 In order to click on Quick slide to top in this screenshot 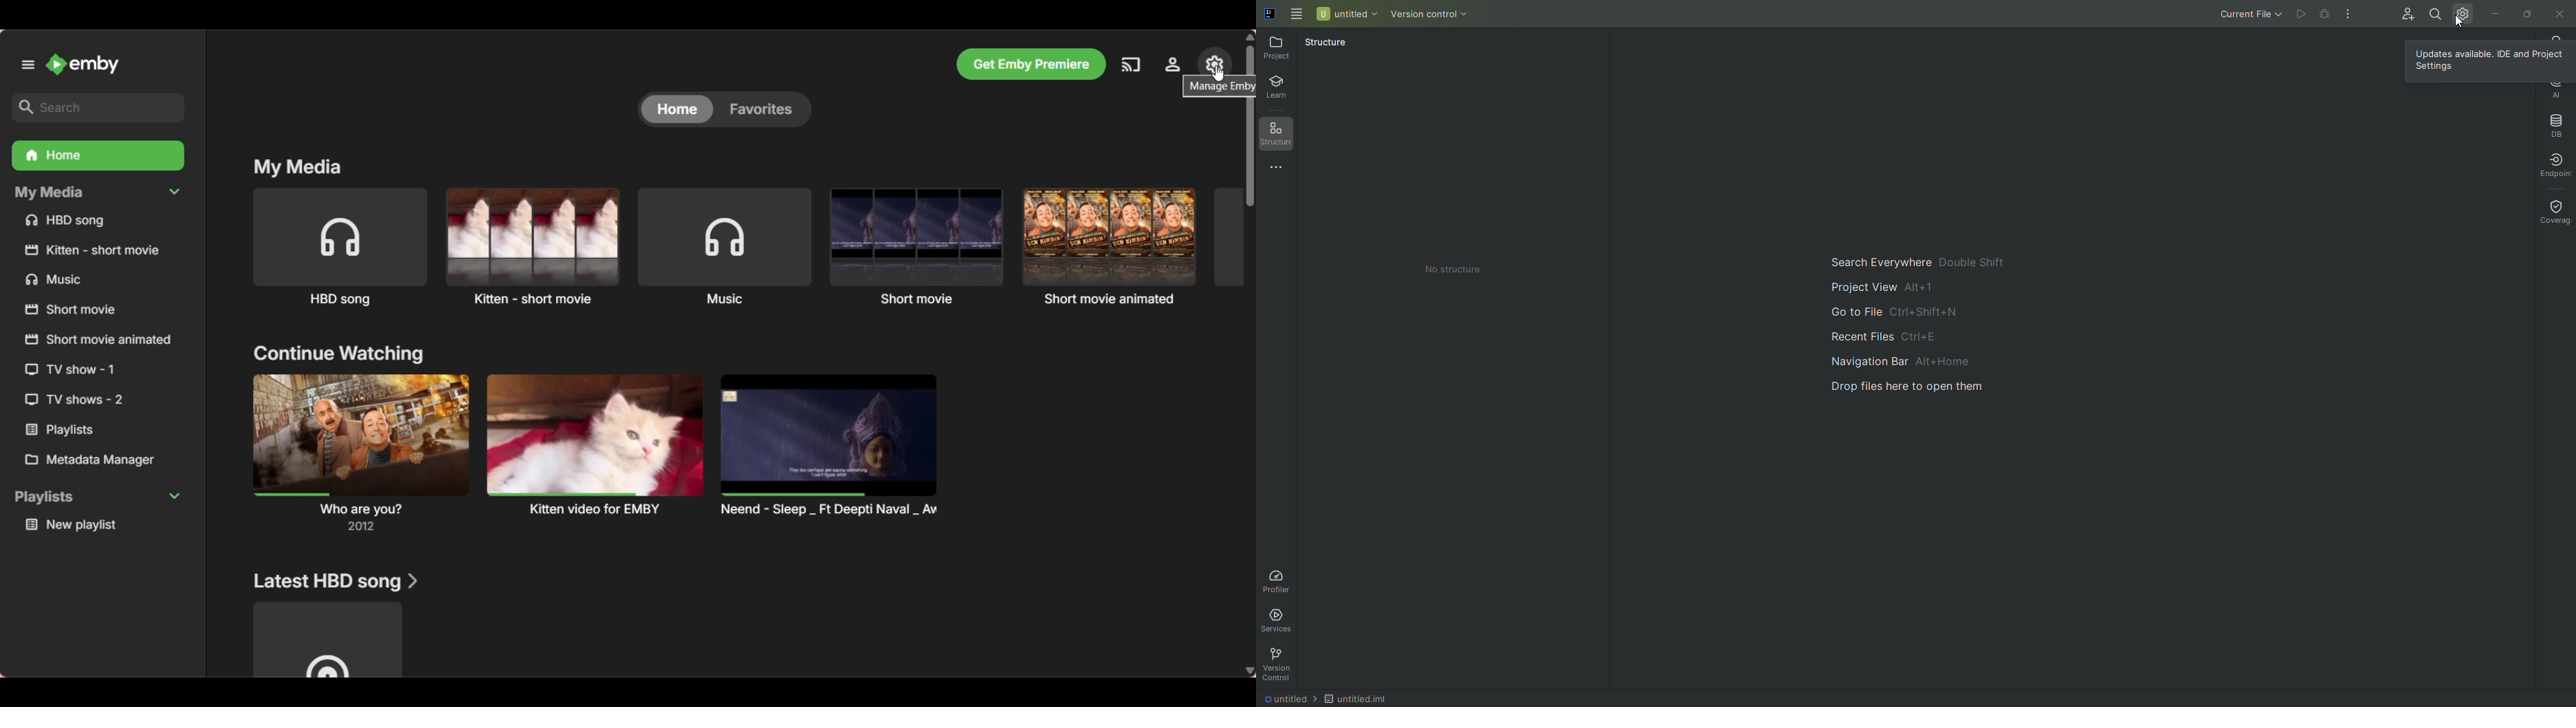, I will do `click(1250, 37)`.